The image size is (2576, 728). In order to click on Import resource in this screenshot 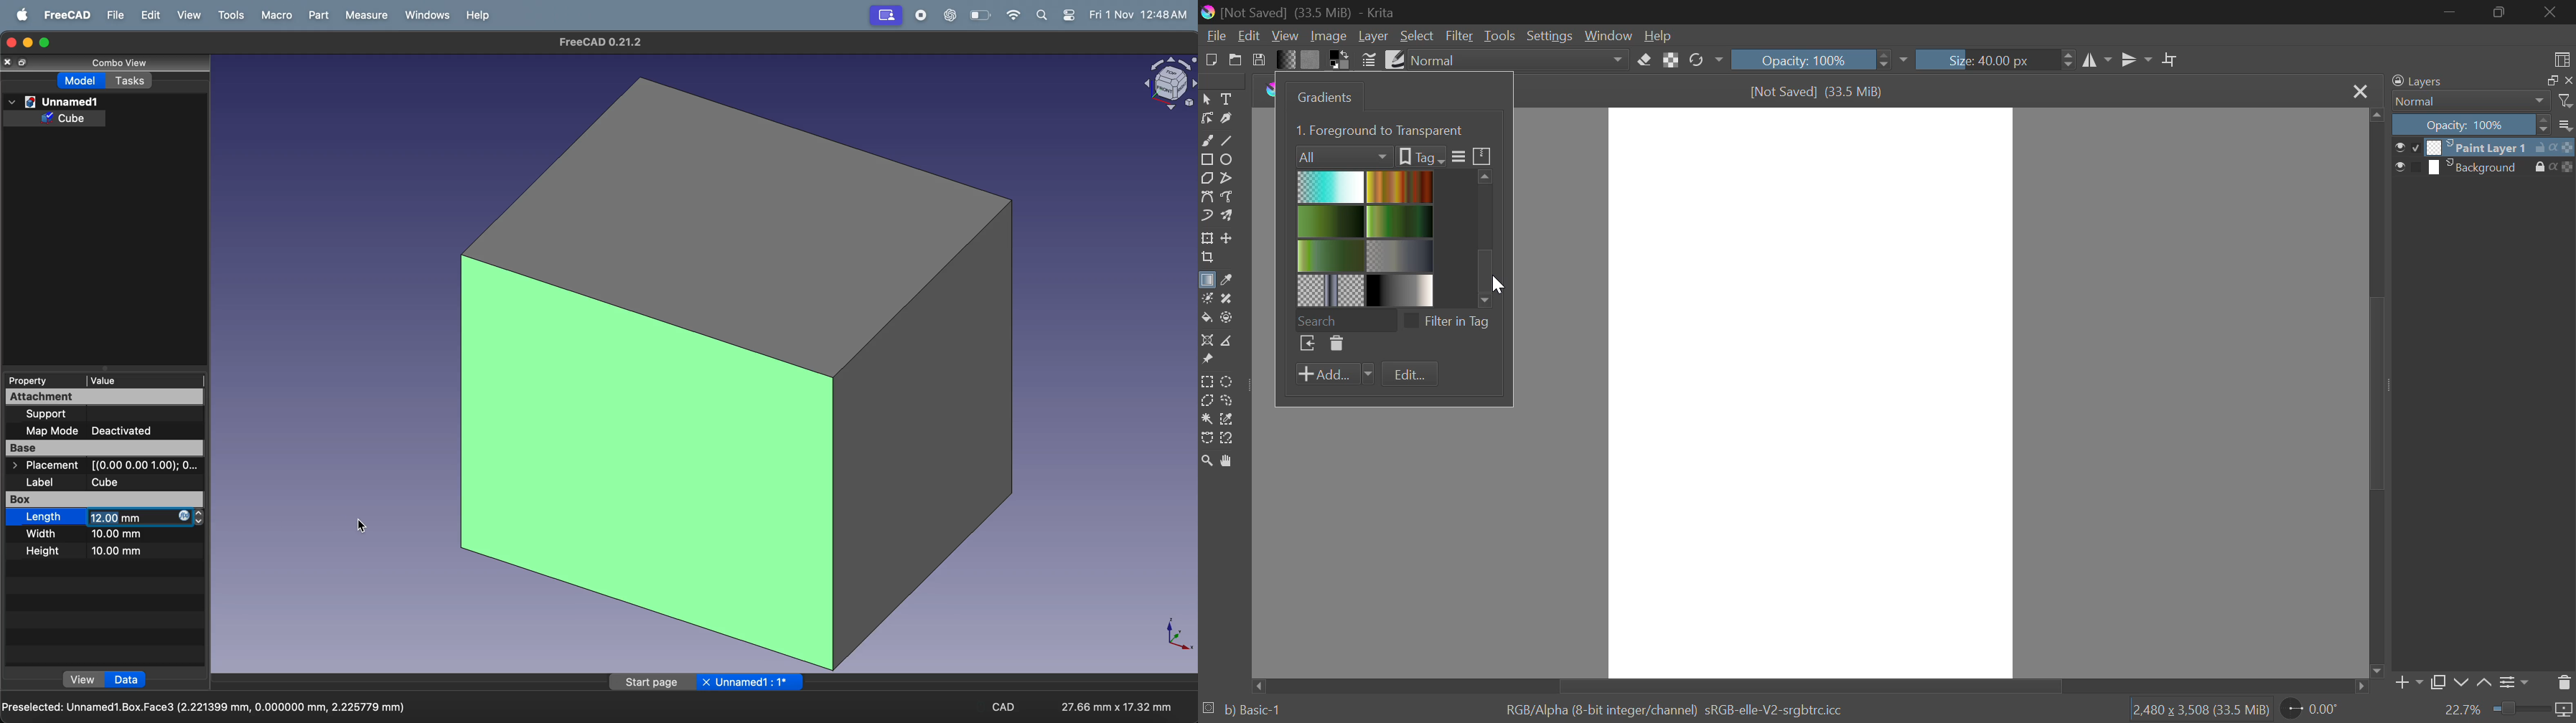, I will do `click(1307, 345)`.